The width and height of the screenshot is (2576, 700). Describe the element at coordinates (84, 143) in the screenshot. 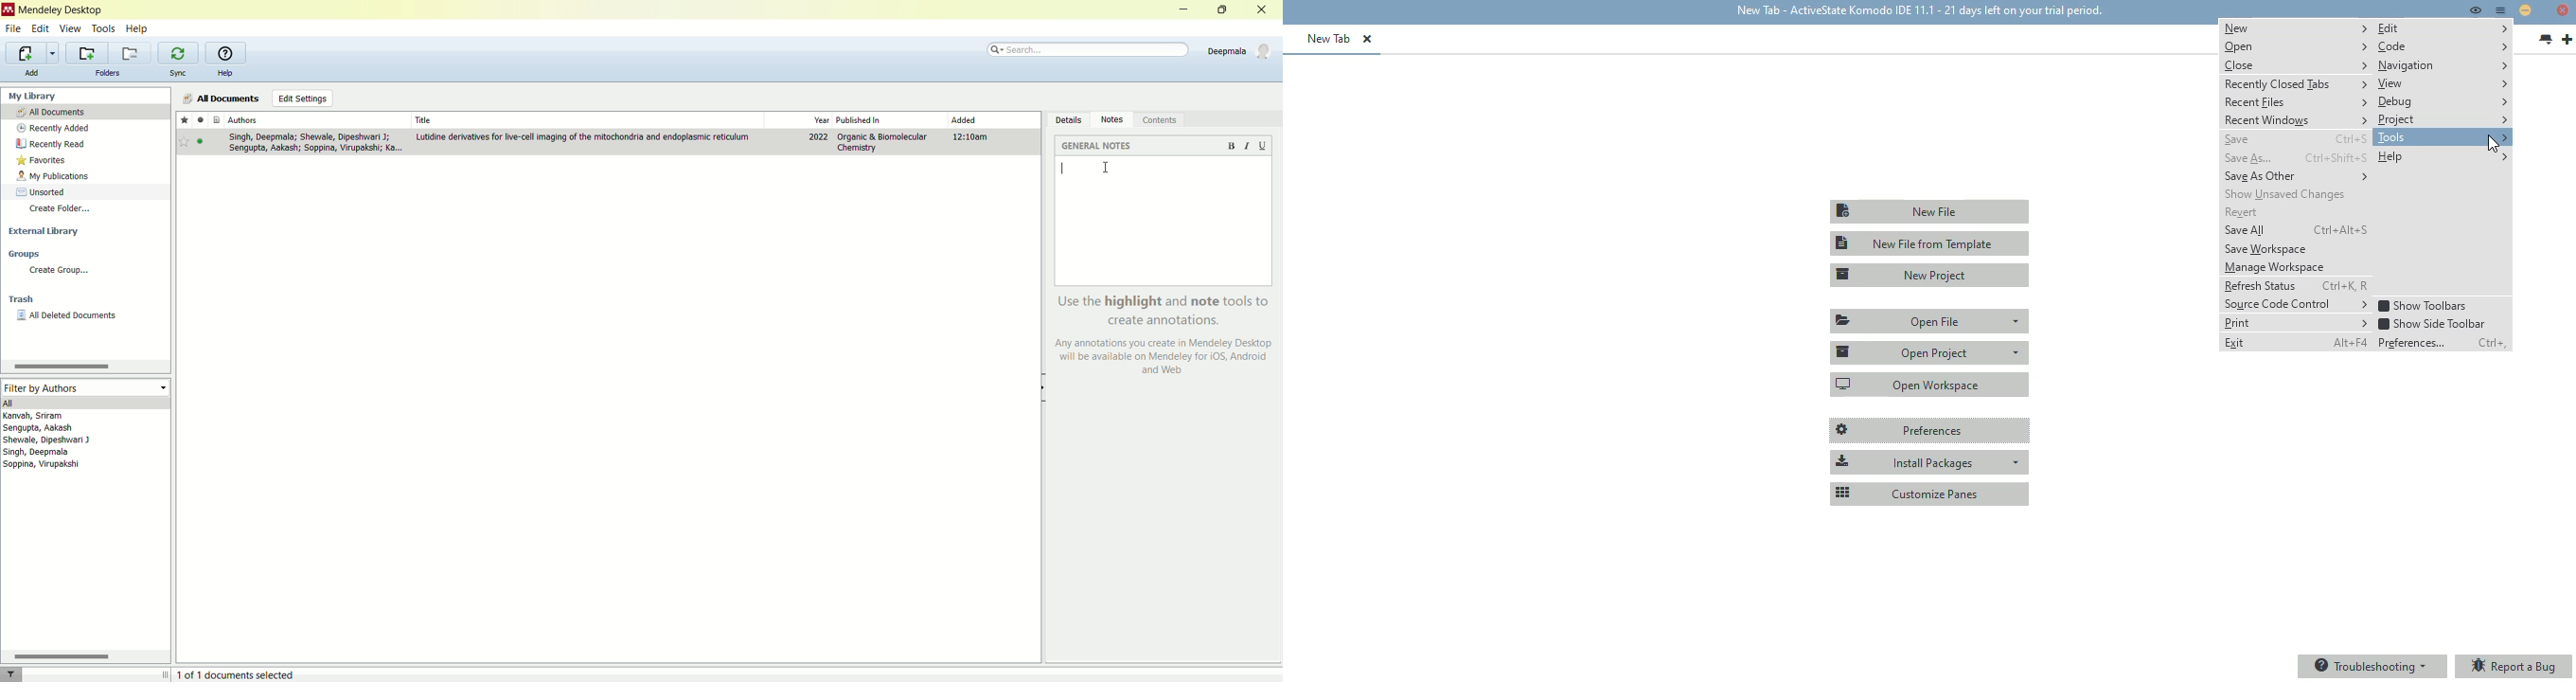

I see `recently read` at that location.